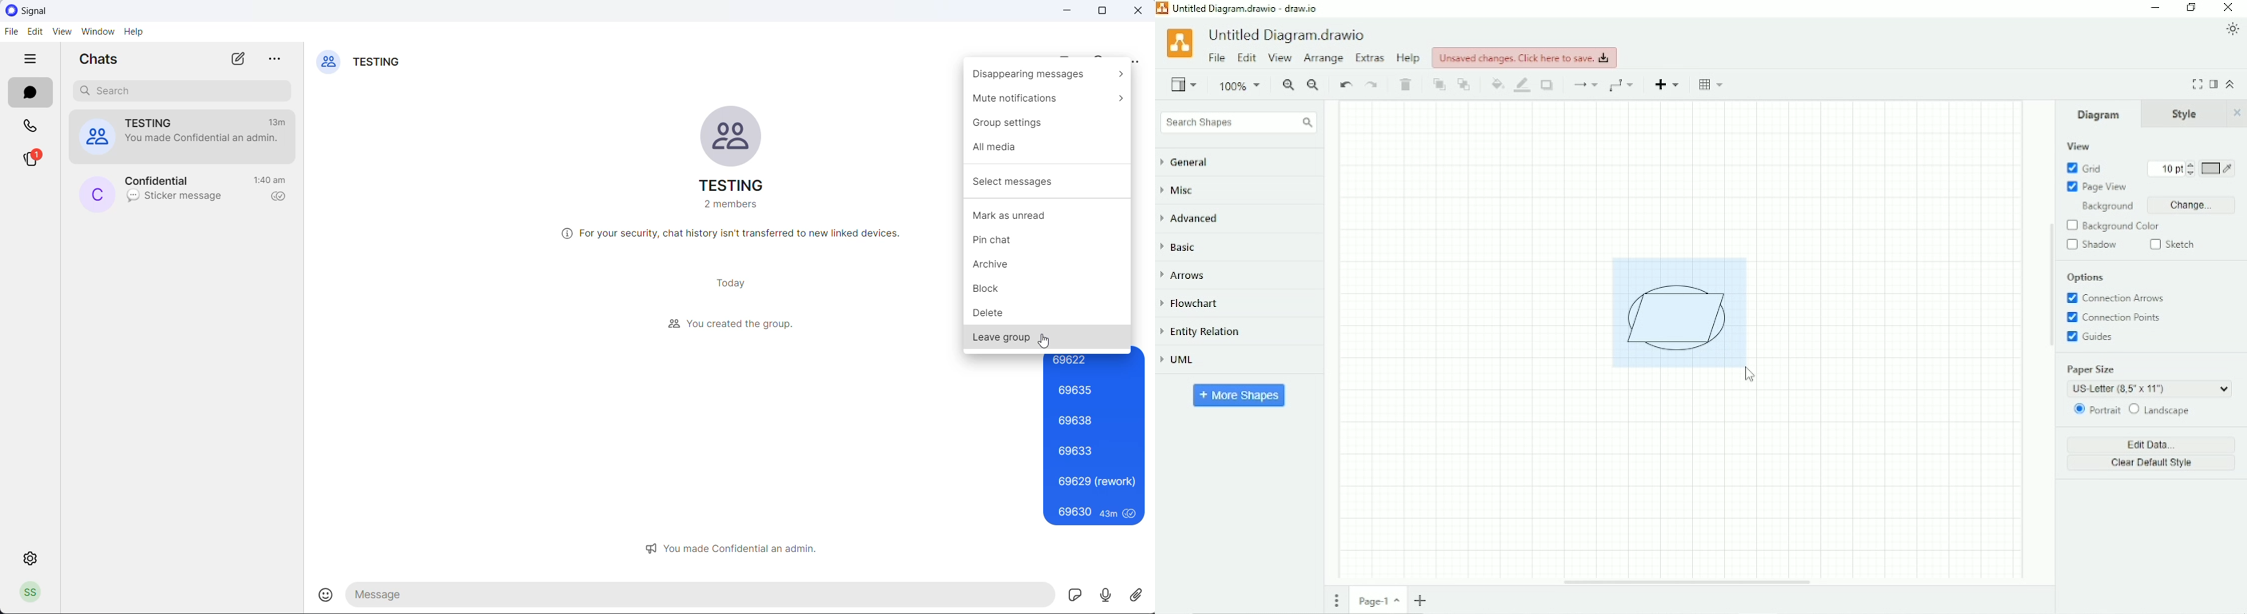 Image resolution: width=2268 pixels, height=616 pixels. Describe the element at coordinates (1066, 12) in the screenshot. I see `minimize` at that location.